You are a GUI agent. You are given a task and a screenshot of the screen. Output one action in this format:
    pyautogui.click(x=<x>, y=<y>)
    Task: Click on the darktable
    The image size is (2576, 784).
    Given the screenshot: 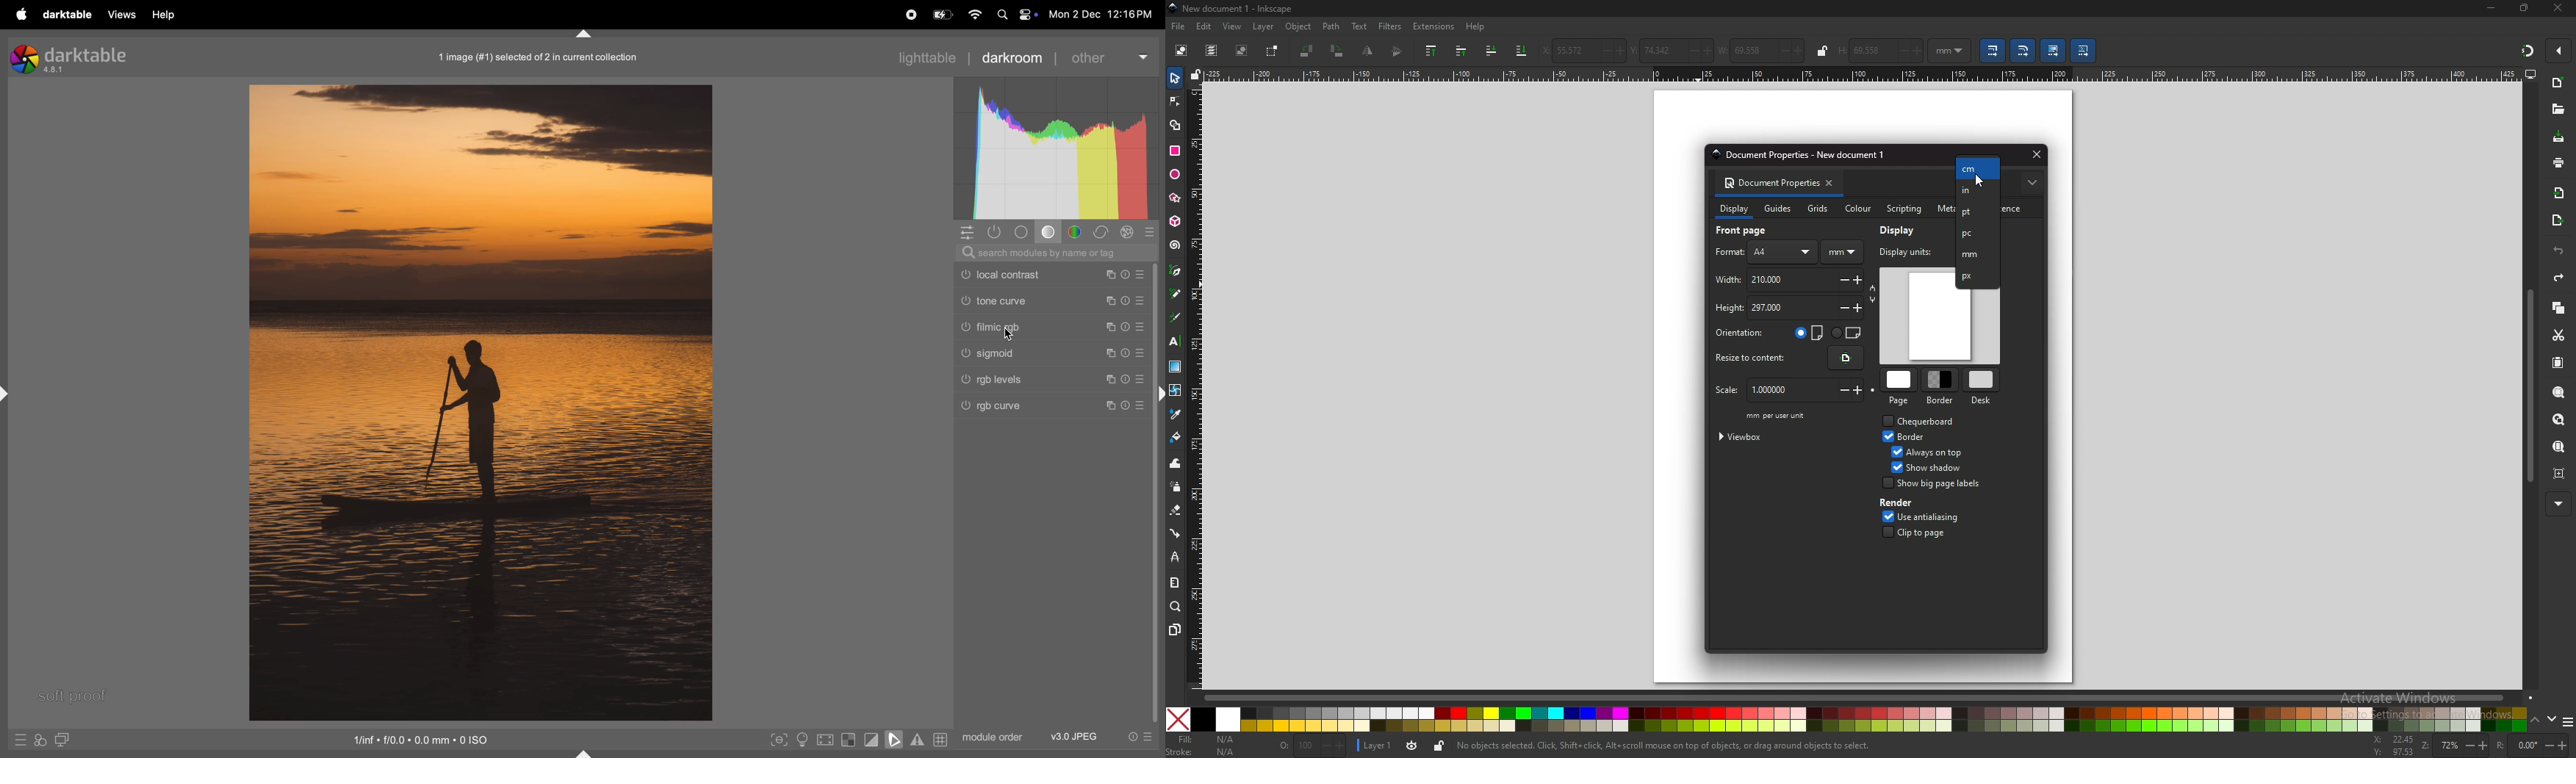 What is the action you would take?
    pyautogui.click(x=67, y=15)
    